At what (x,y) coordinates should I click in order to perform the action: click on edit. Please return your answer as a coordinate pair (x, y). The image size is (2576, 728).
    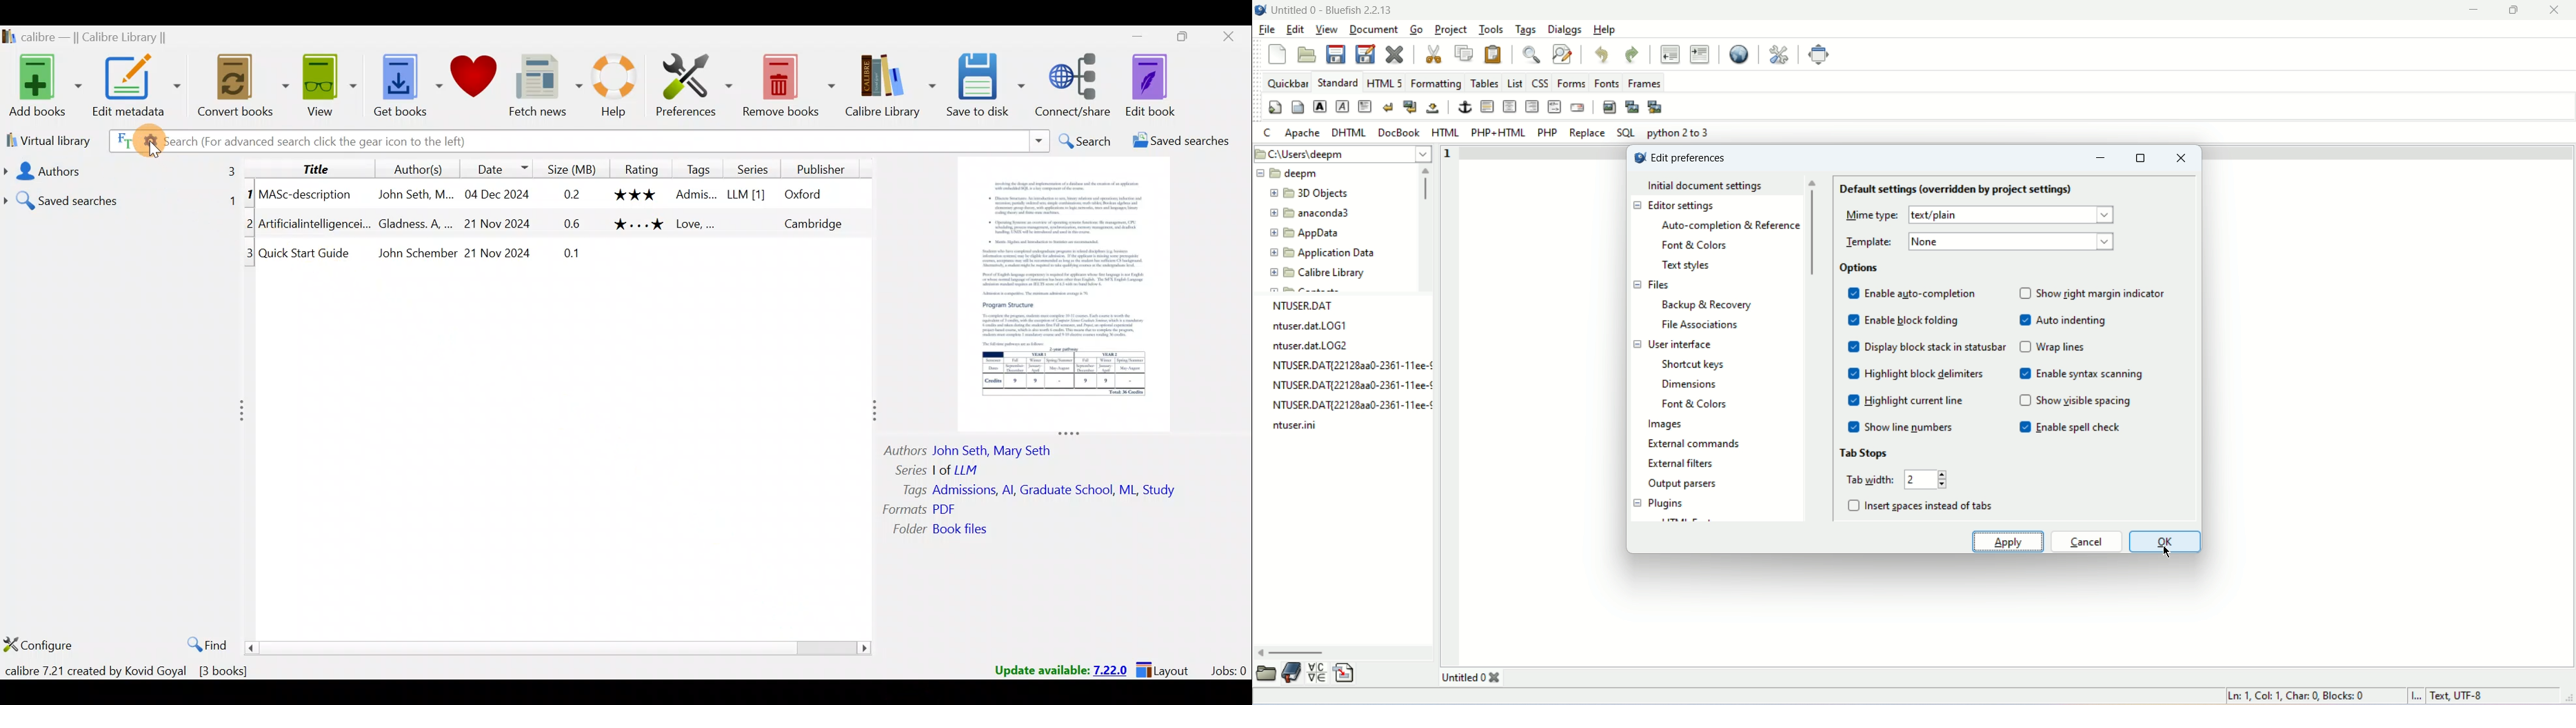
    Looking at the image, I should click on (1296, 30).